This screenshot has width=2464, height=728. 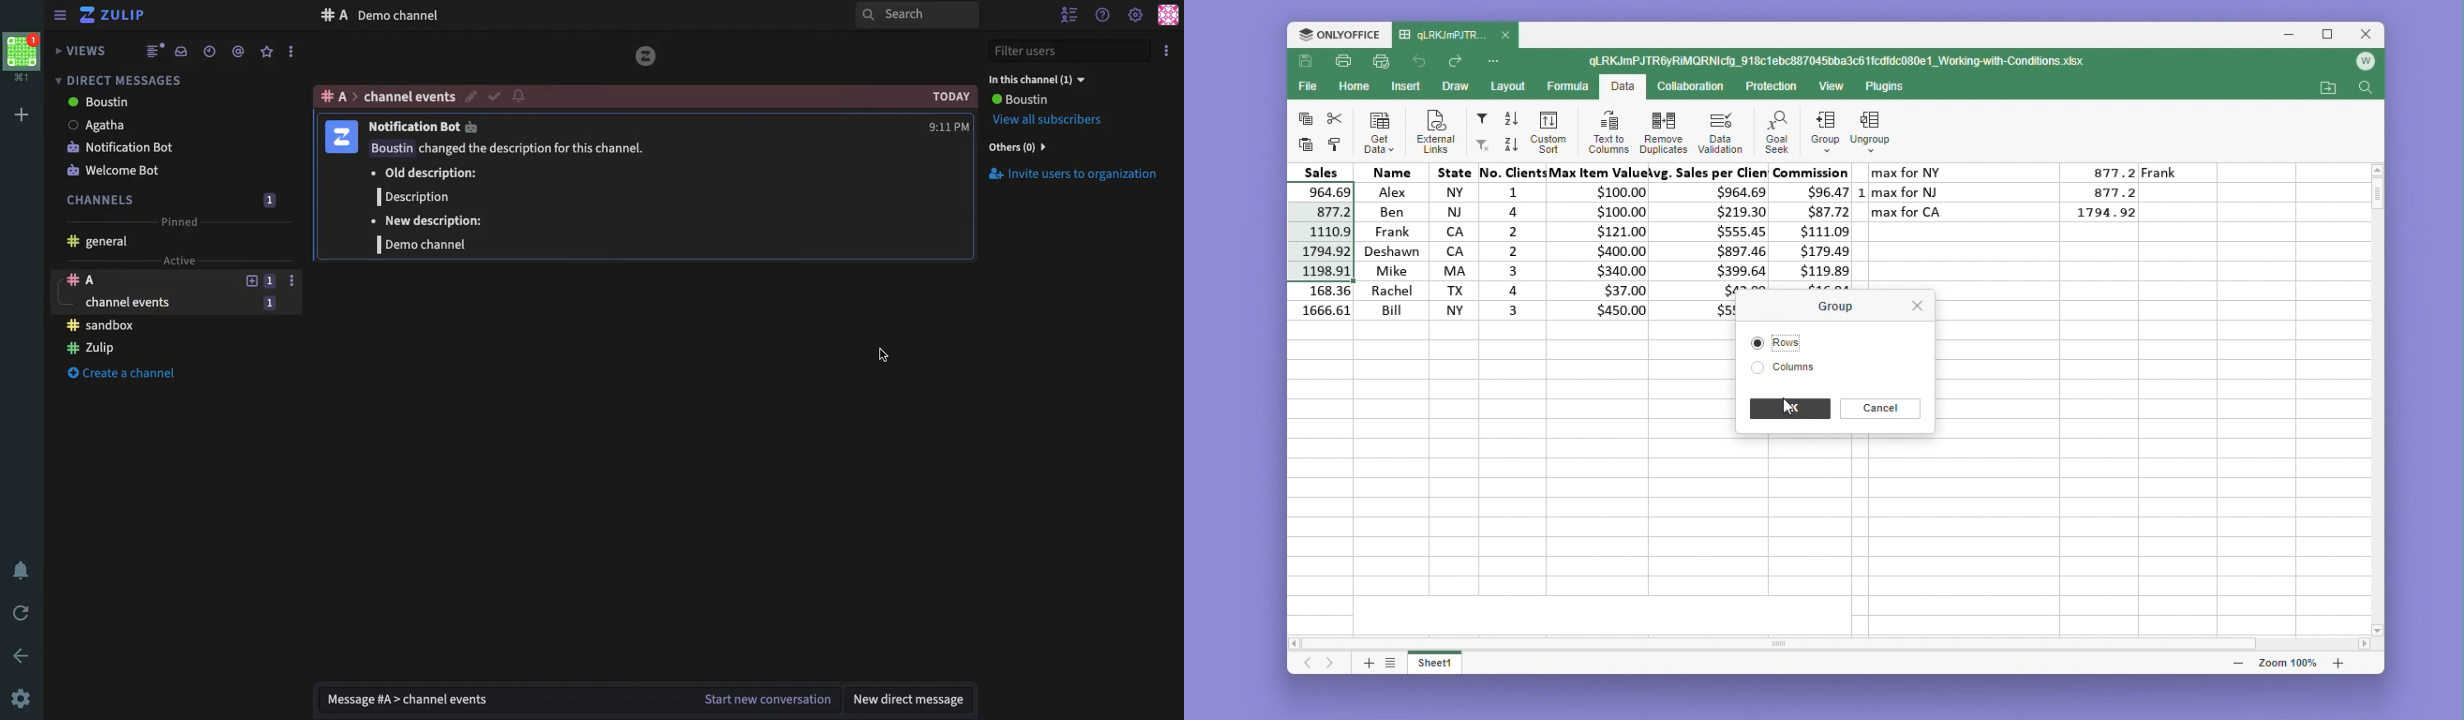 I want to click on paste formatting, so click(x=1335, y=145).